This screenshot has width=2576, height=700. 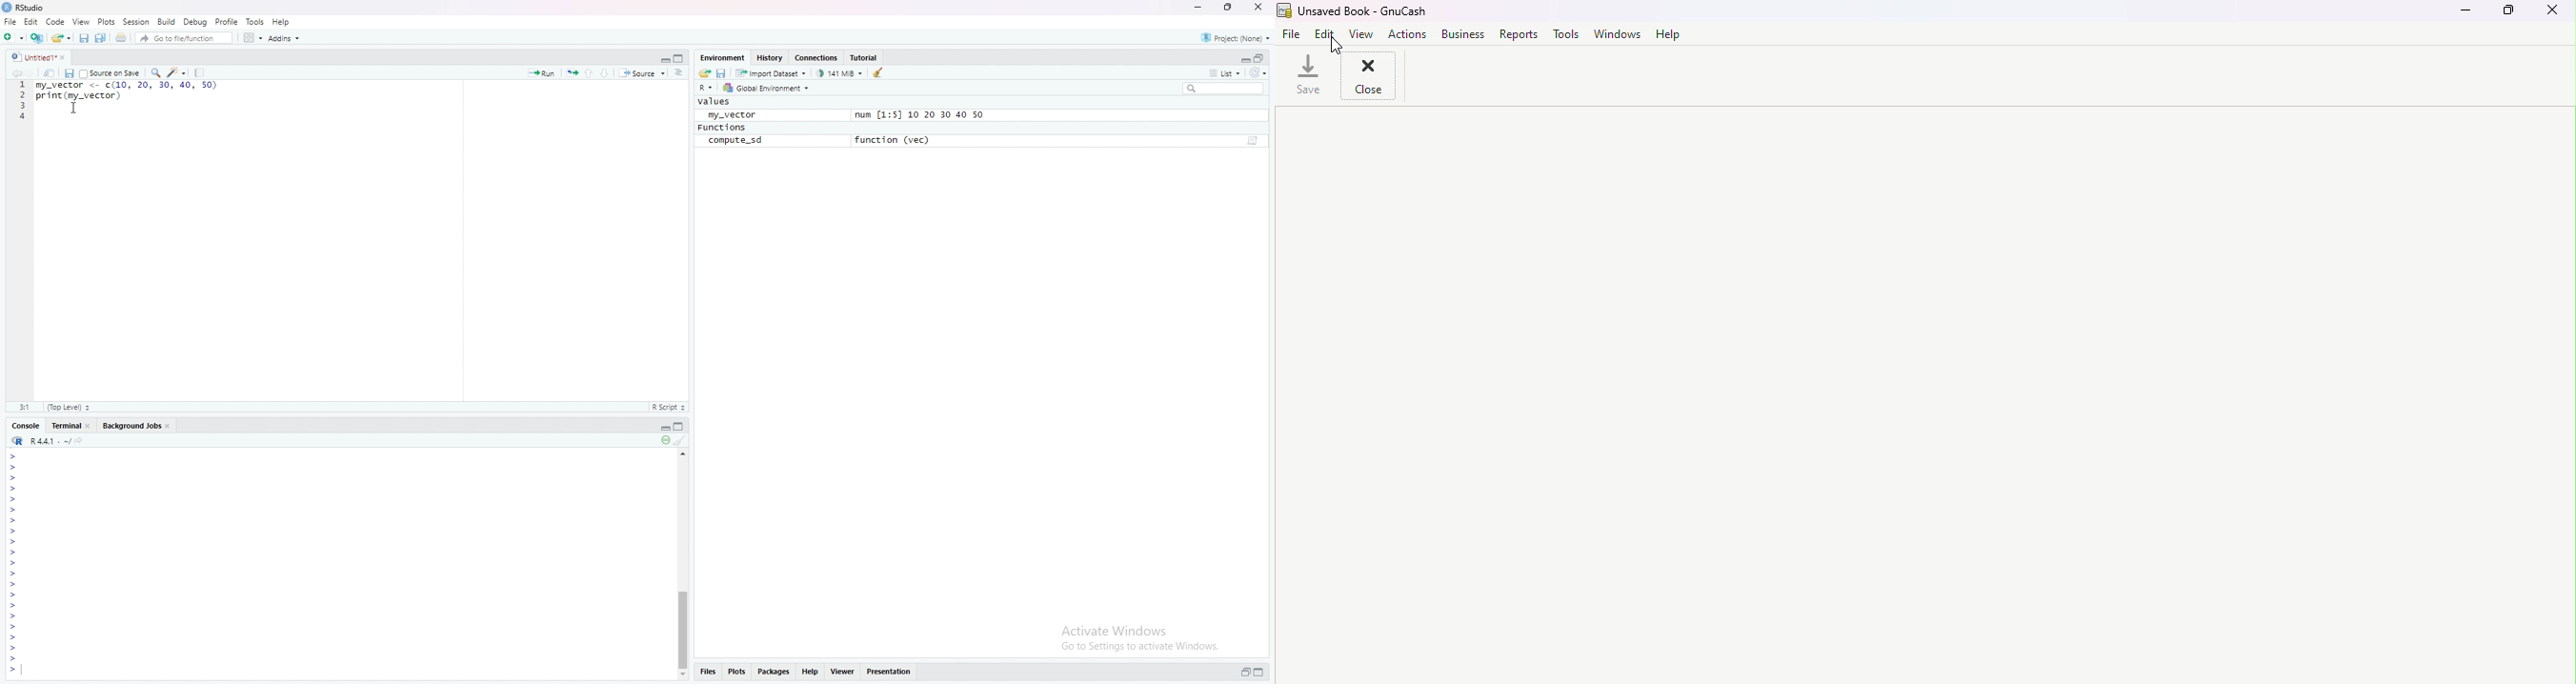 What do you see at coordinates (13, 617) in the screenshot?
I see `Prompt cursor` at bounding box center [13, 617].